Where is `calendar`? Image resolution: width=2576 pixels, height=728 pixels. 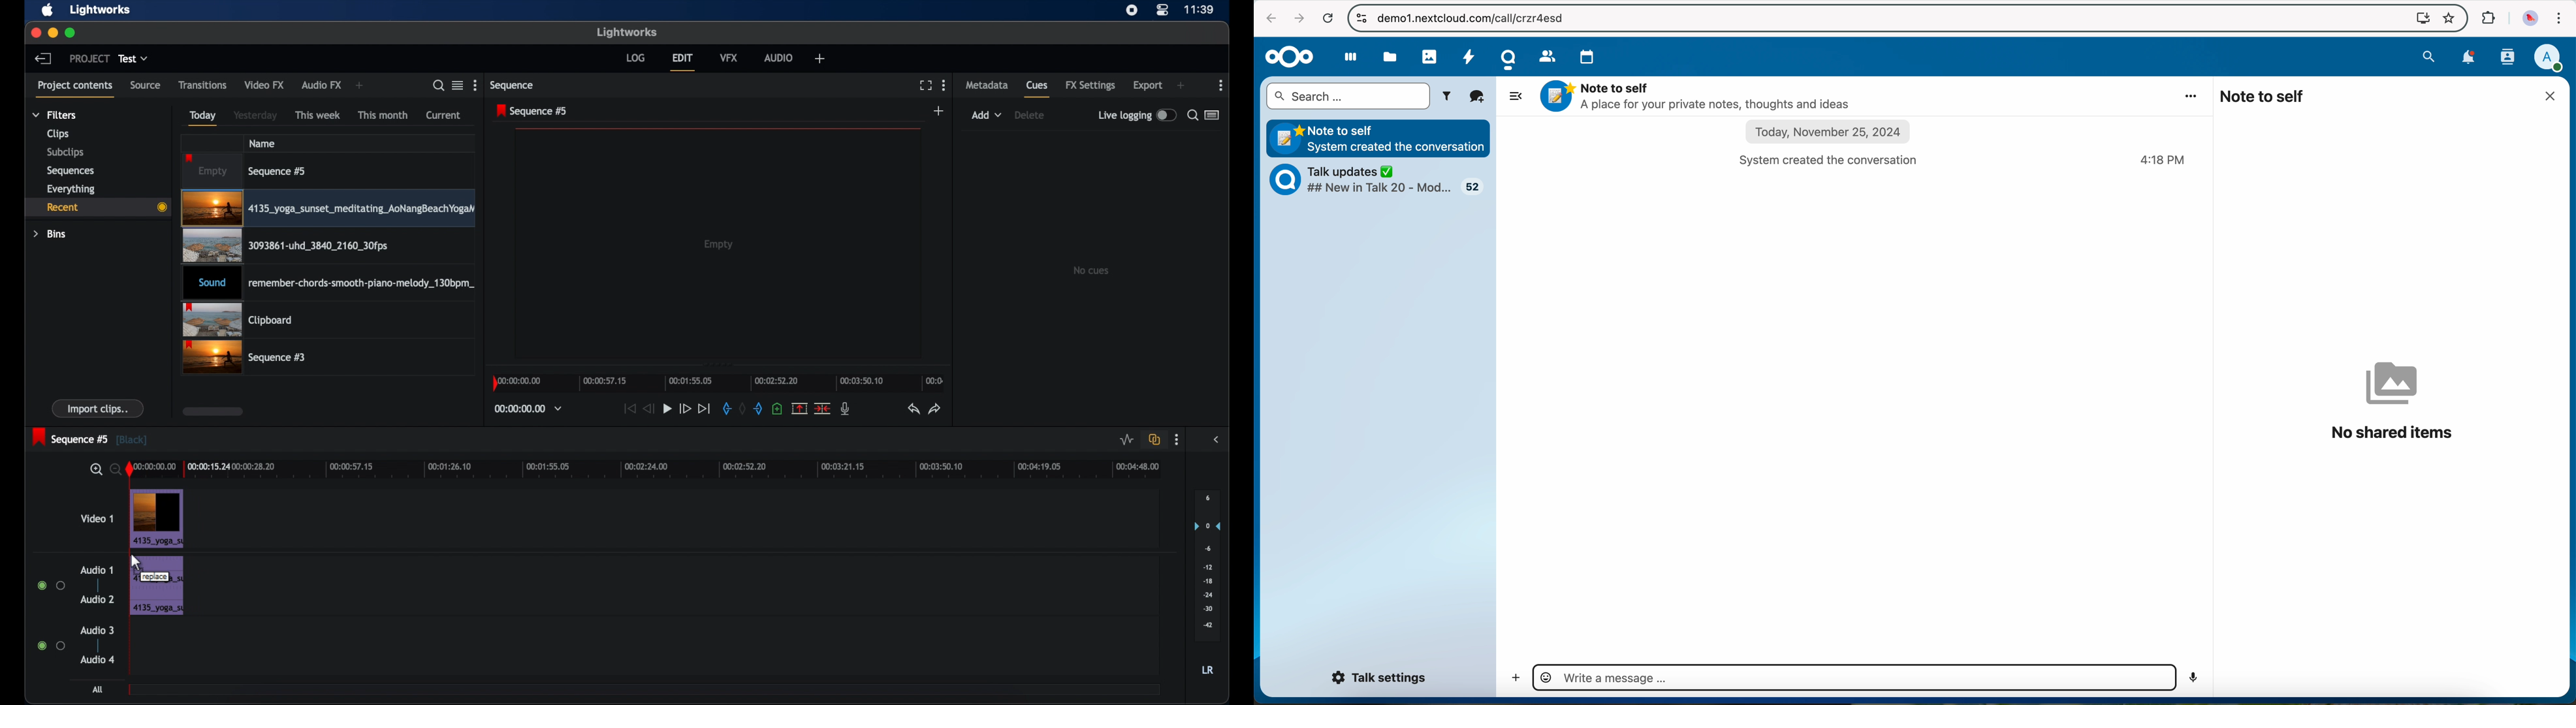 calendar is located at coordinates (1589, 56).